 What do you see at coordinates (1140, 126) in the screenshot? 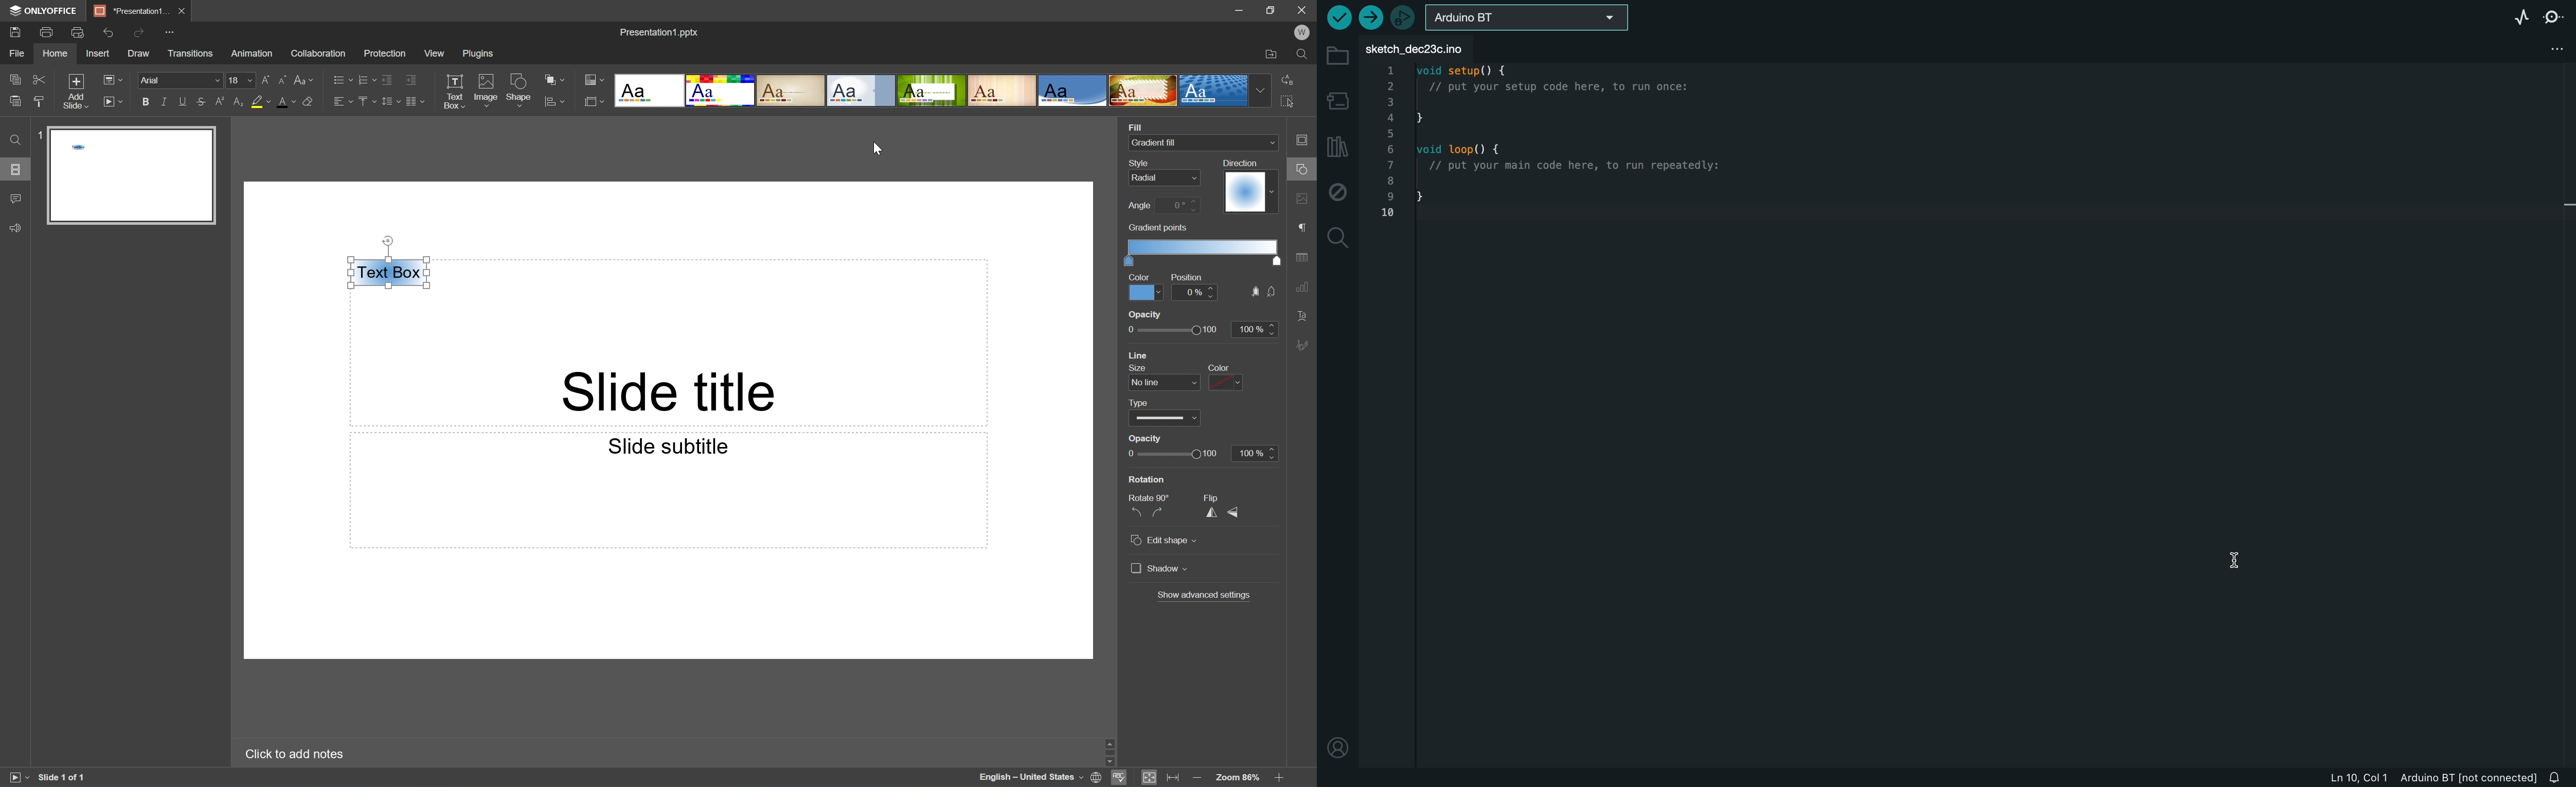
I see `Fill` at bounding box center [1140, 126].